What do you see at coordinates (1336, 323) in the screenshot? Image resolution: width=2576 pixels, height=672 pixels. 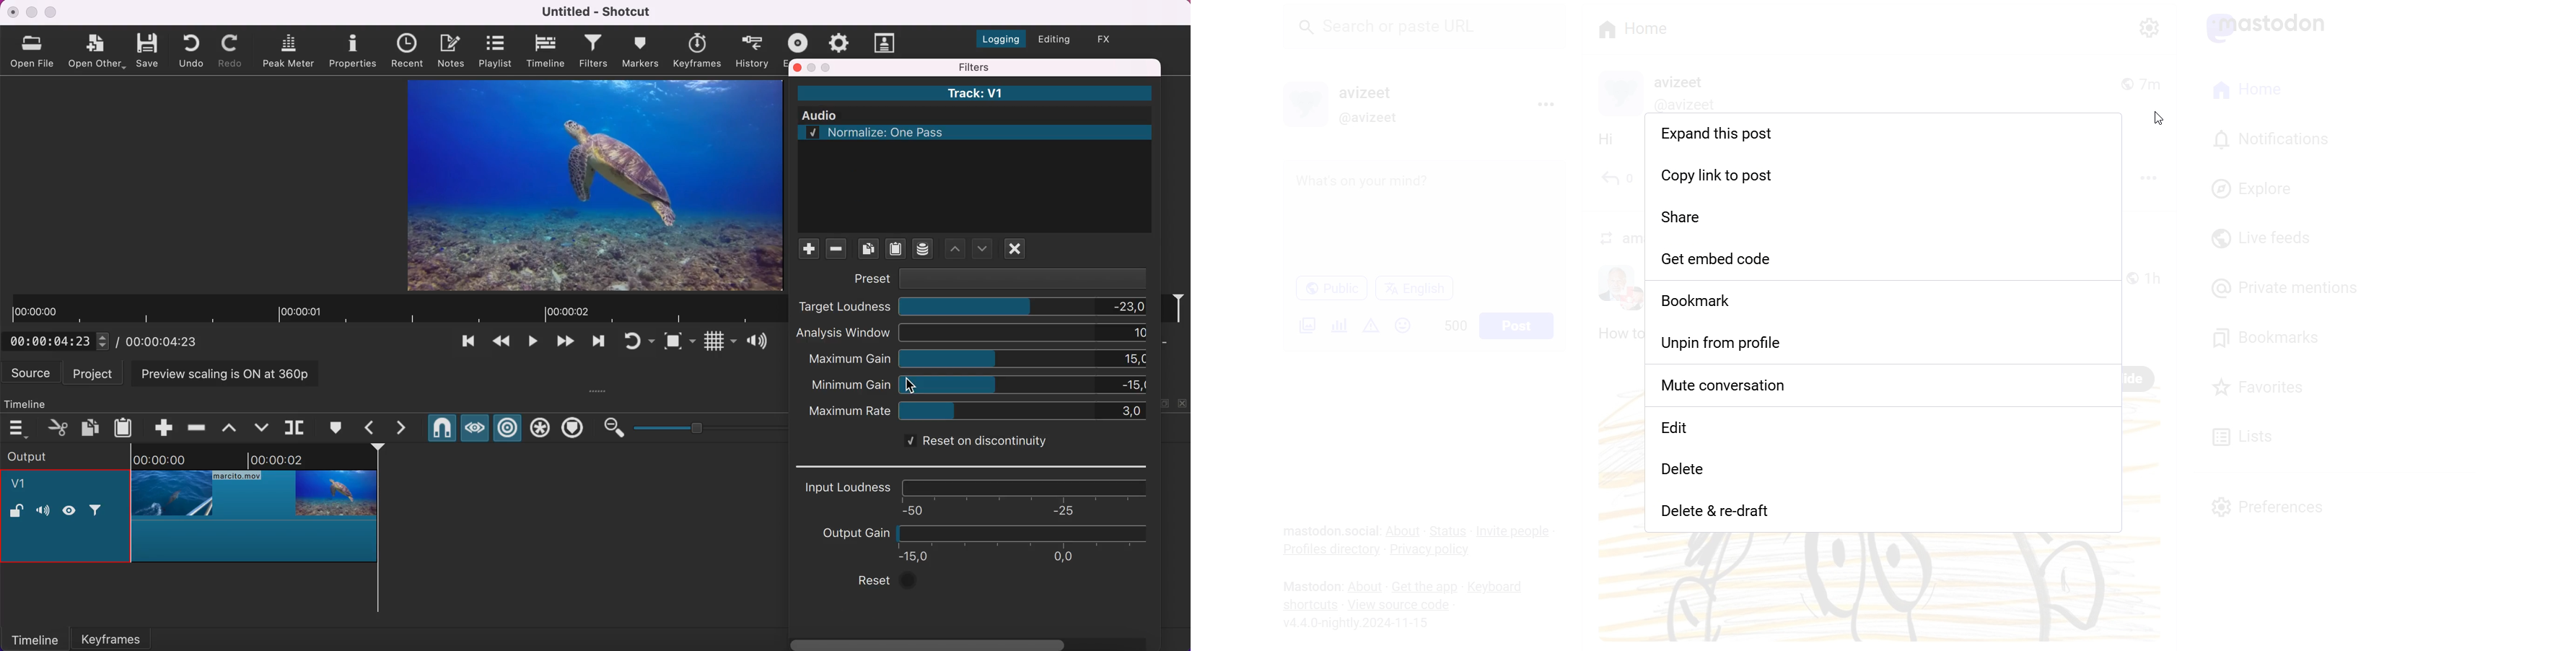 I see `Add Poll` at bounding box center [1336, 323].